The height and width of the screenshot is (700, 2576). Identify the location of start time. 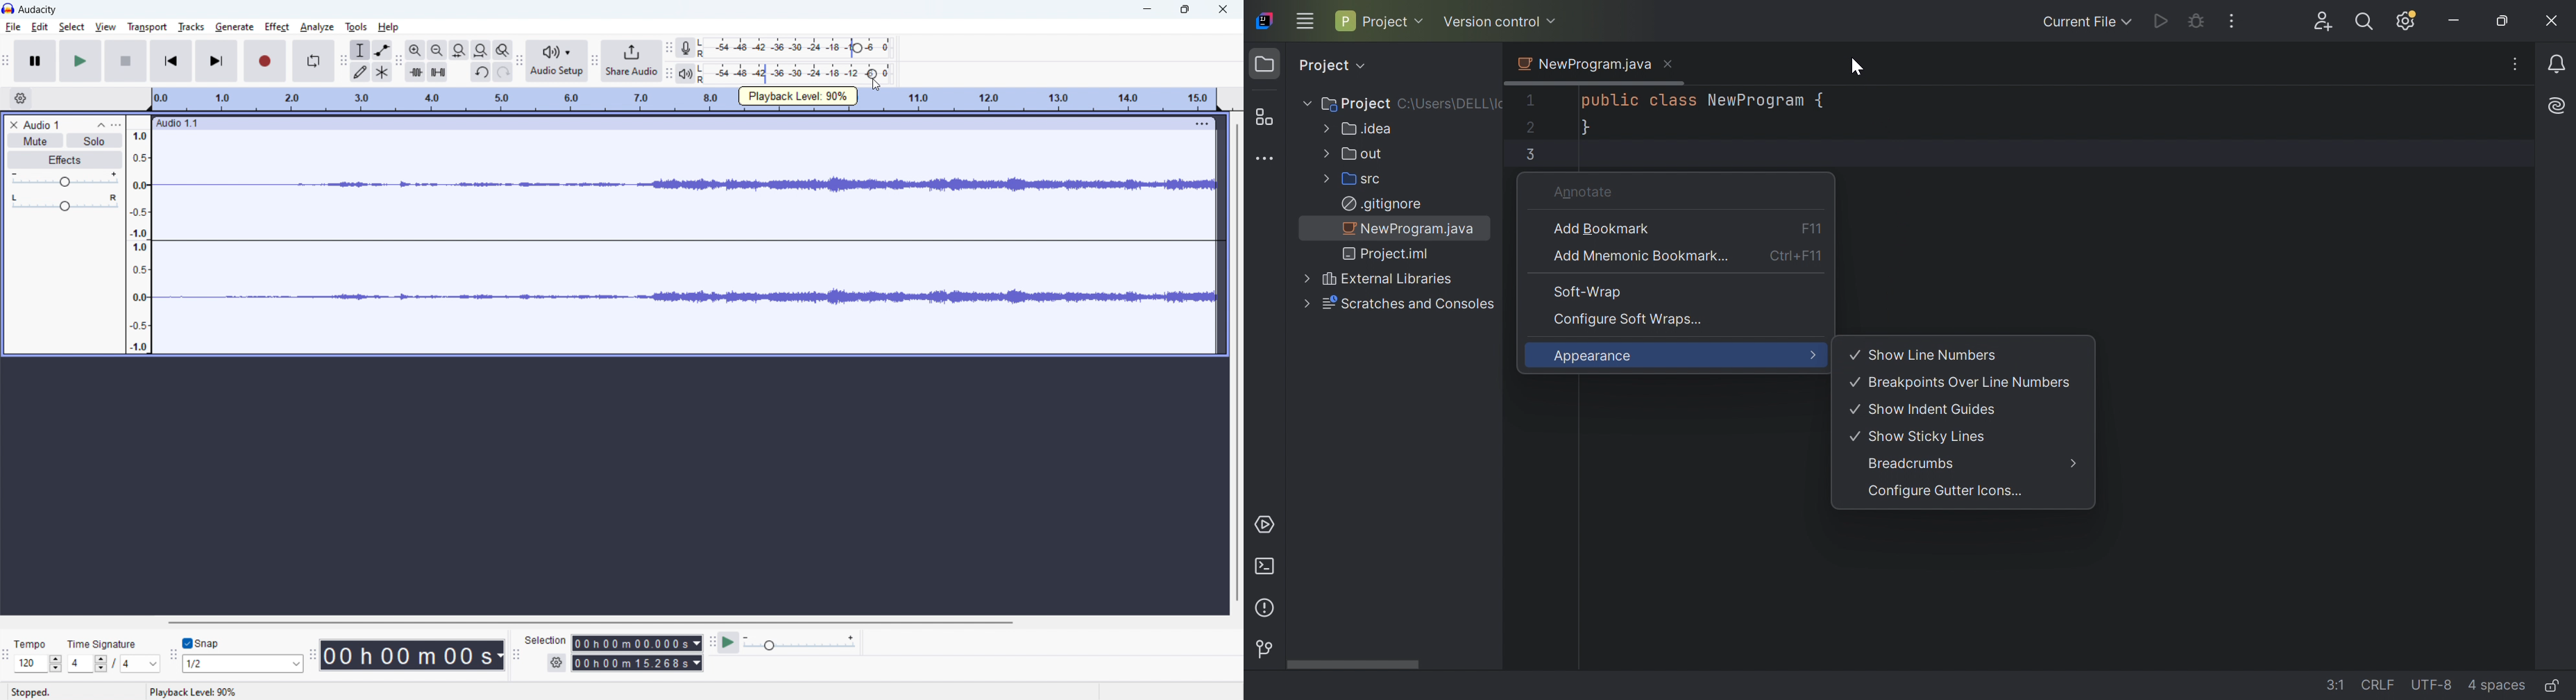
(635, 642).